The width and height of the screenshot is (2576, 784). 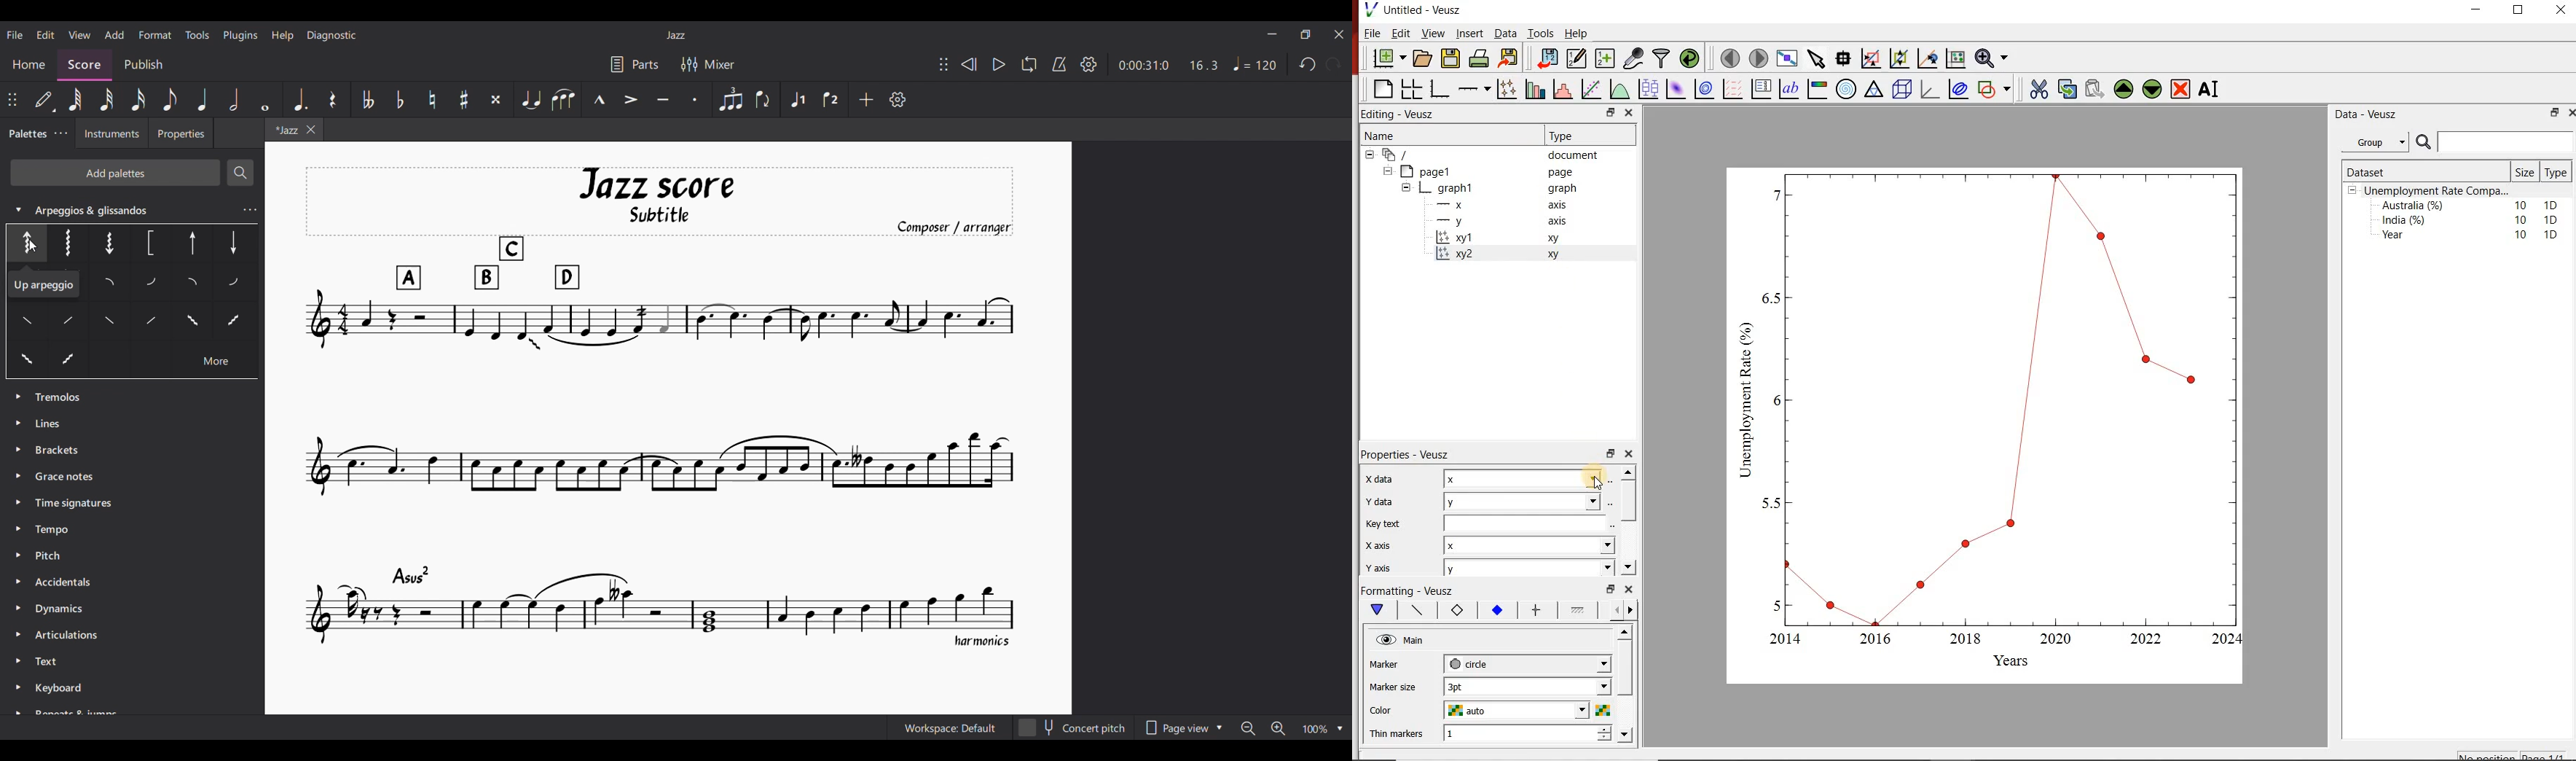 What do you see at coordinates (283, 37) in the screenshot?
I see `Help menu` at bounding box center [283, 37].